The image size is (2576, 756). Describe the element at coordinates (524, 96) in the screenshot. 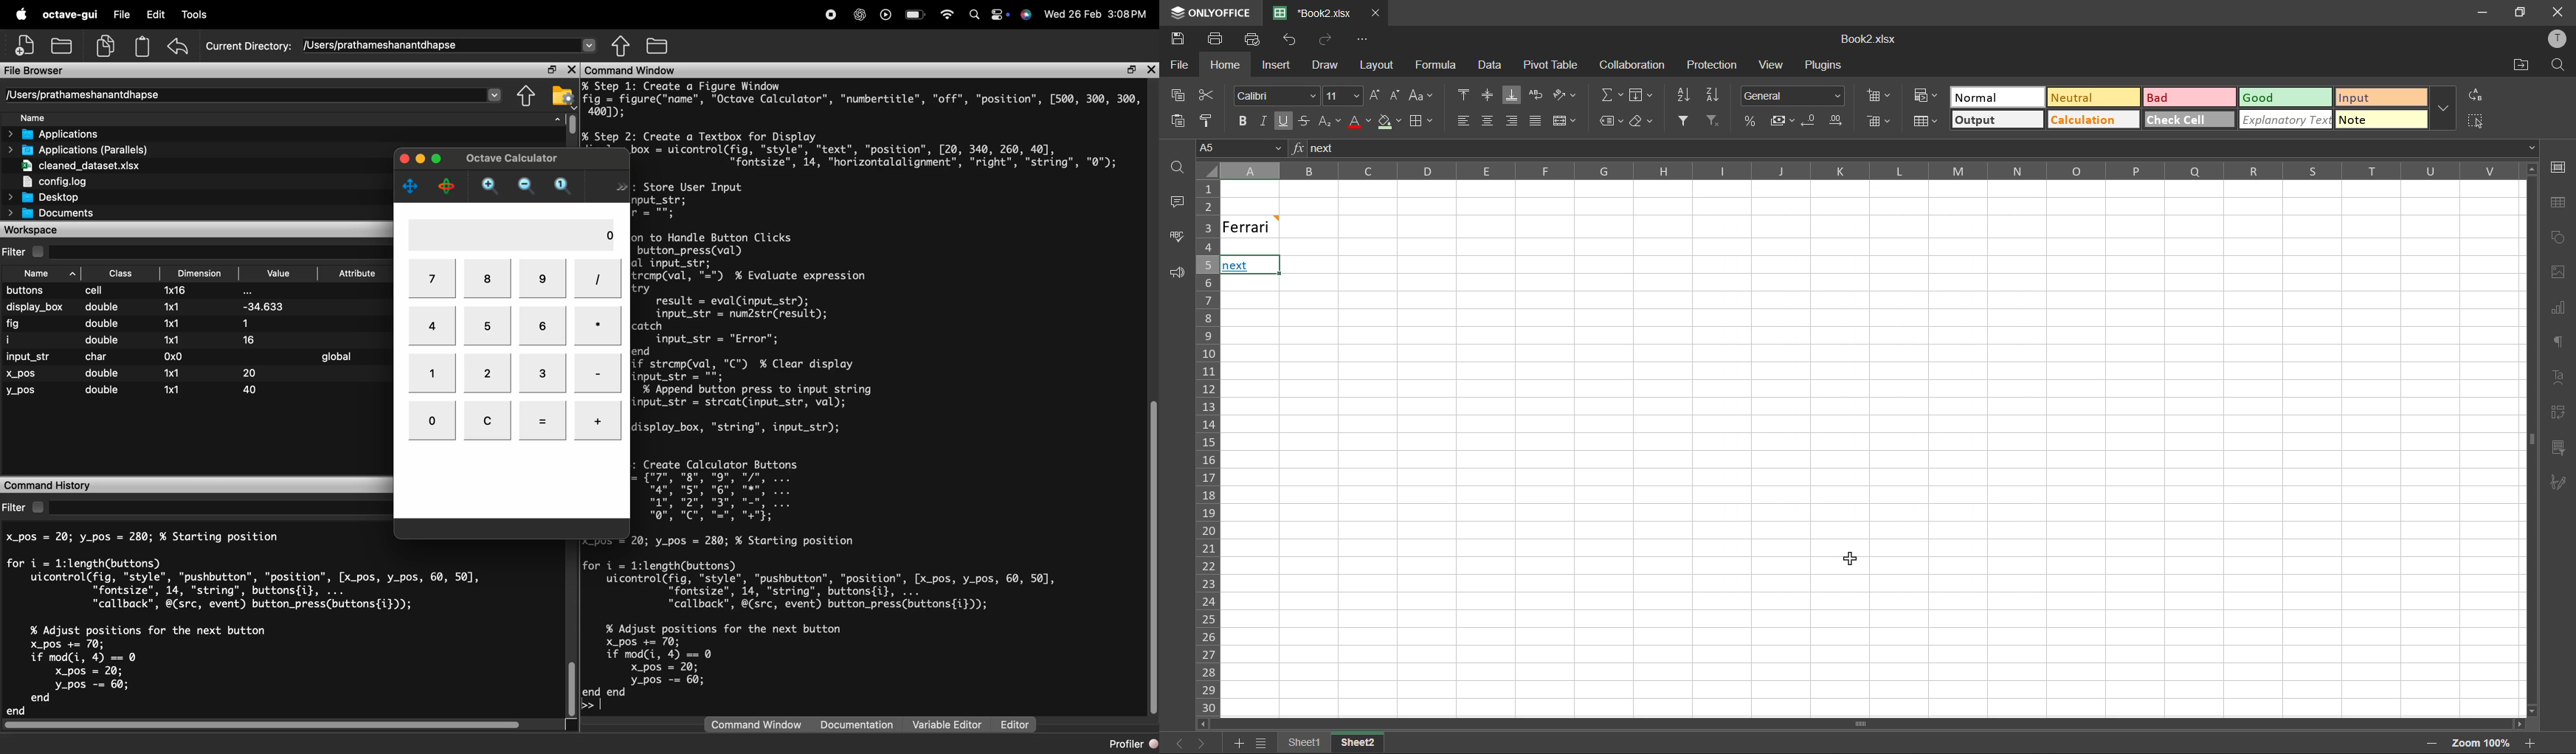

I see `Directory settings` at that location.